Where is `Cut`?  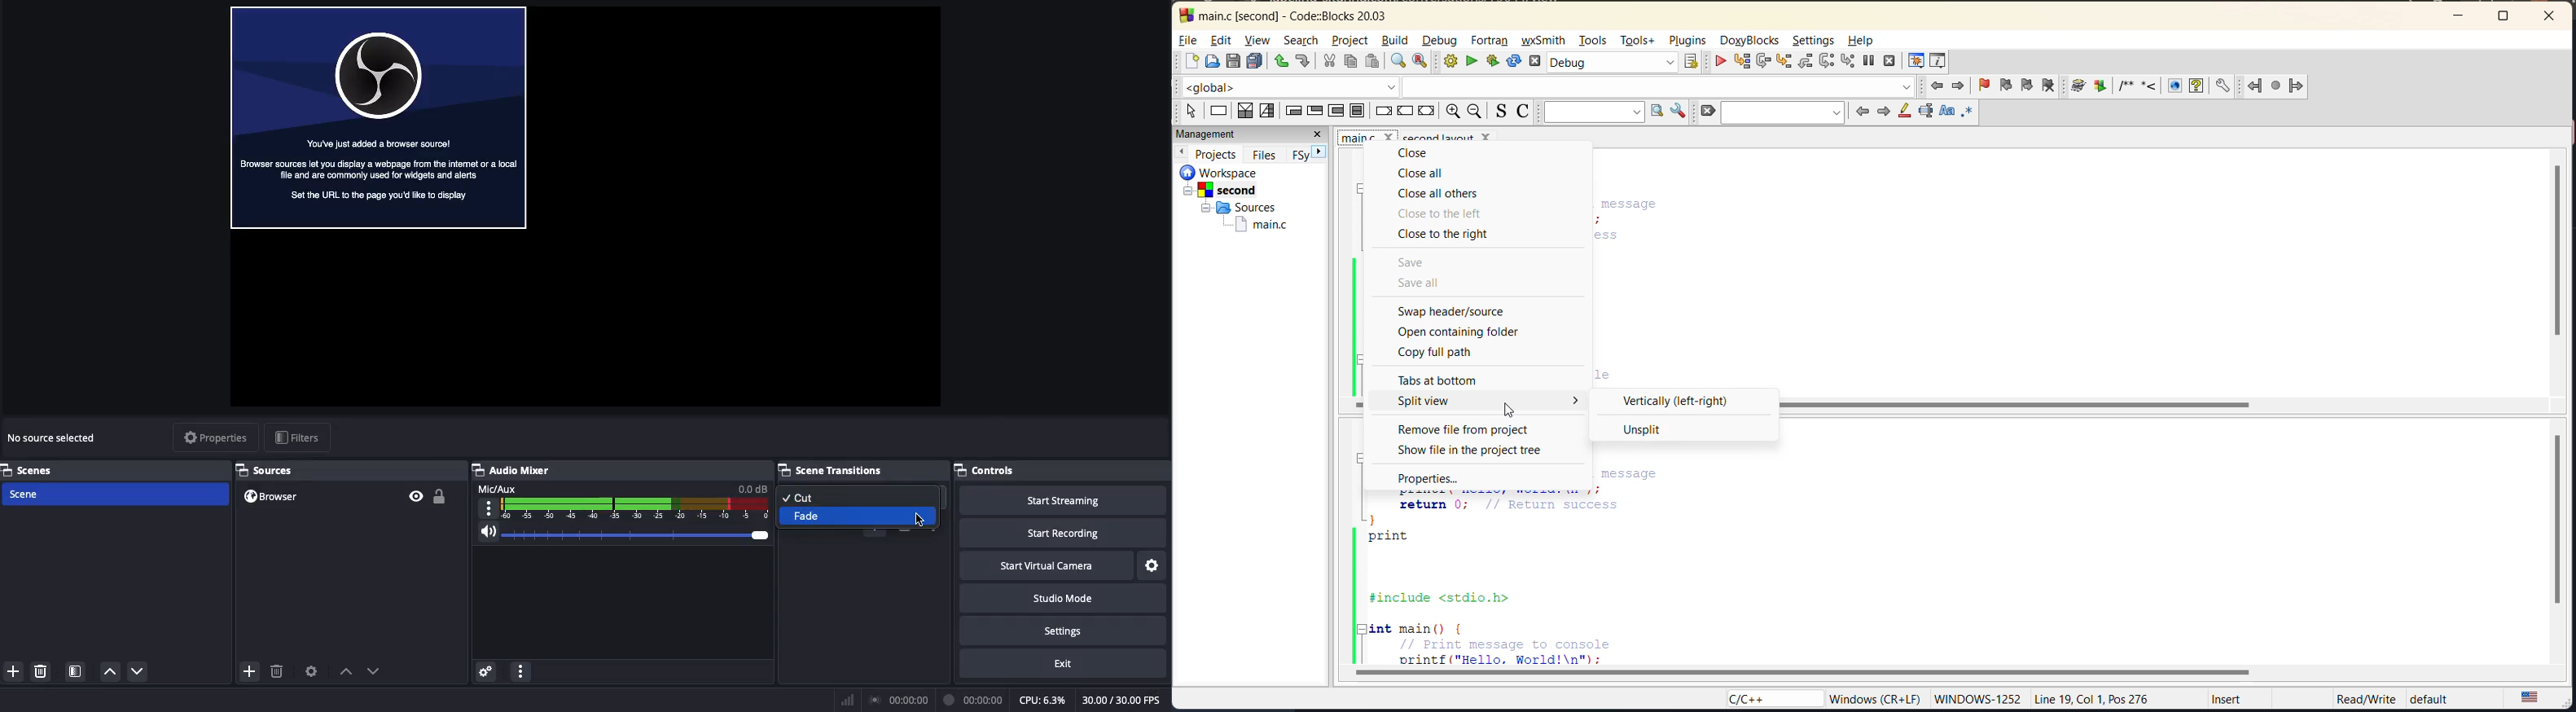 Cut is located at coordinates (864, 495).